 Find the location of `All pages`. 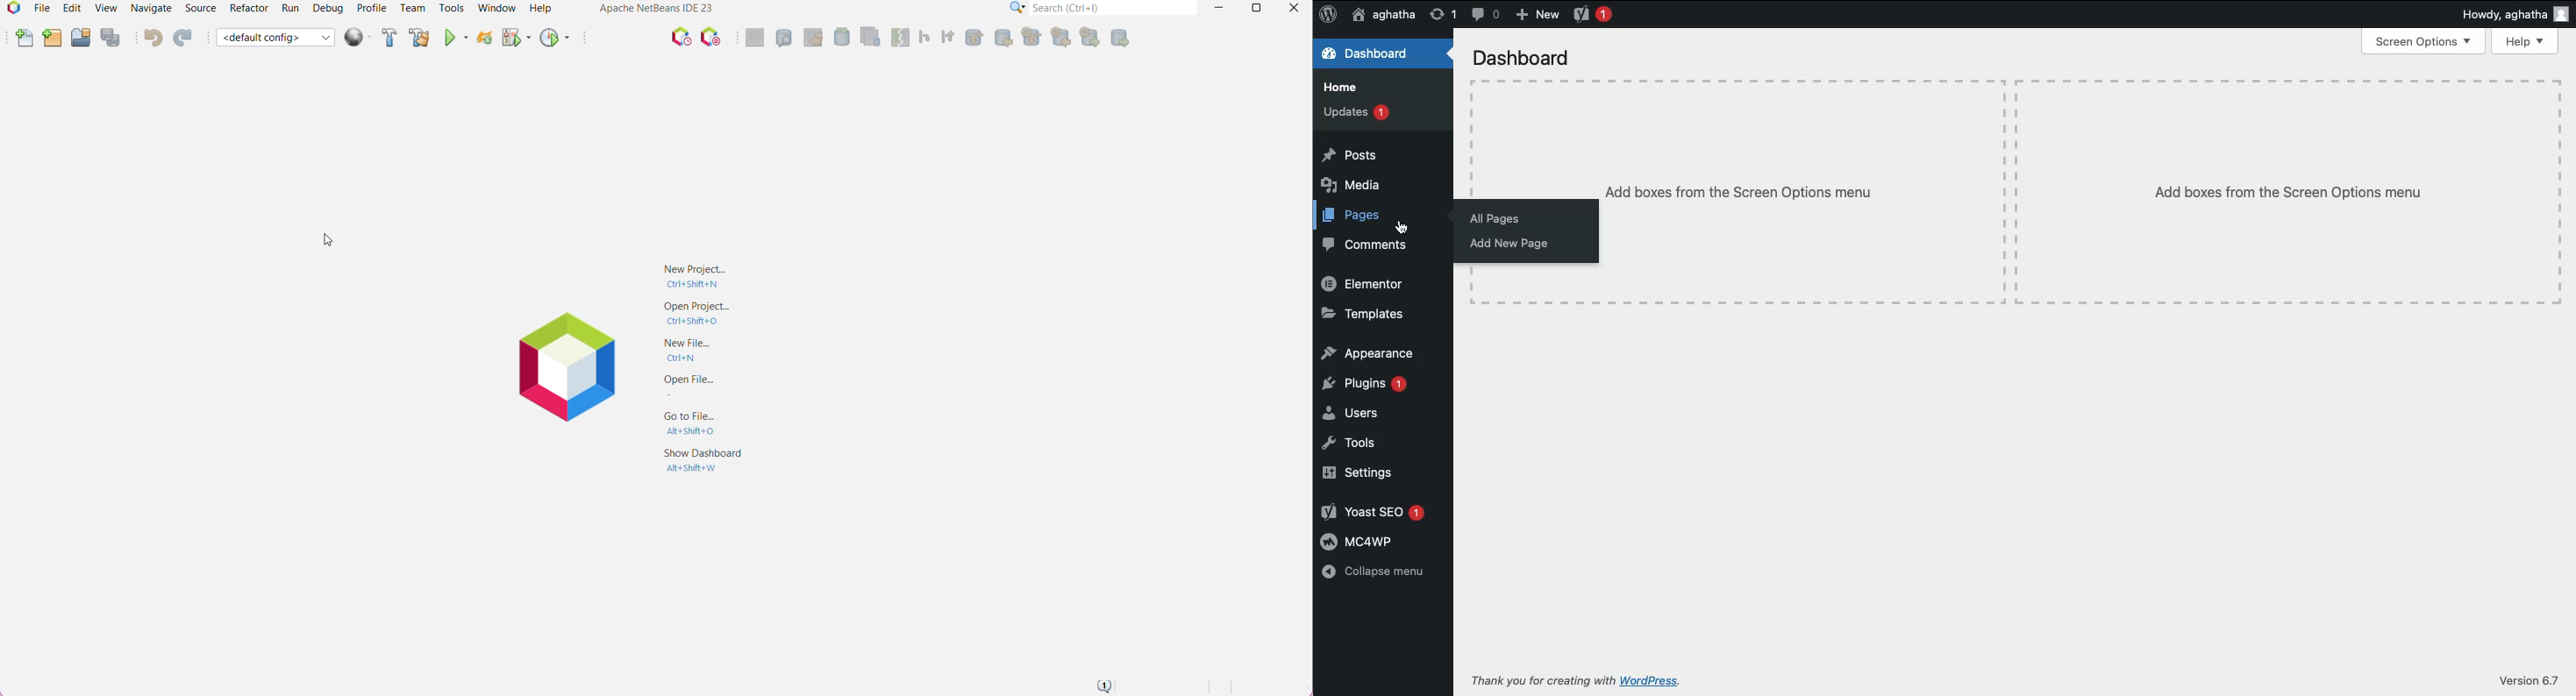

All pages is located at coordinates (1495, 217).